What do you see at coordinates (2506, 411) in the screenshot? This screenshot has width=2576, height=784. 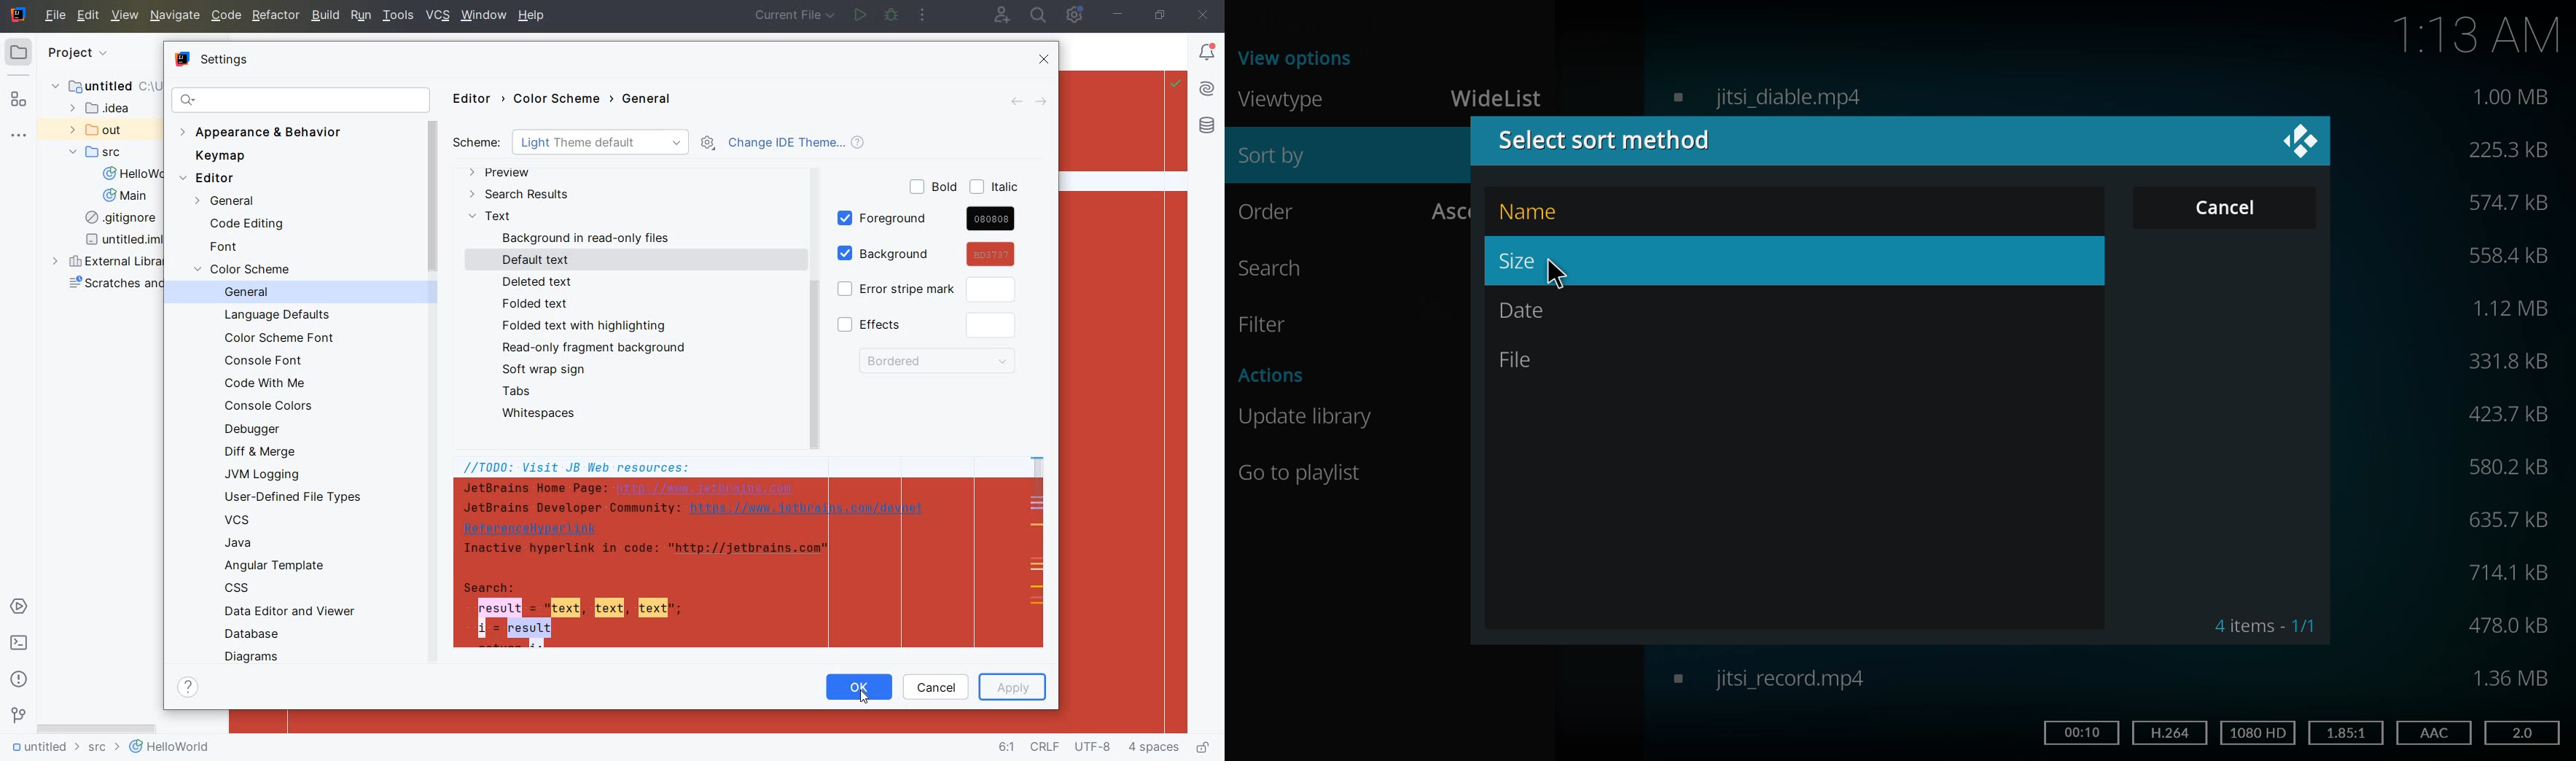 I see `size` at bounding box center [2506, 411].